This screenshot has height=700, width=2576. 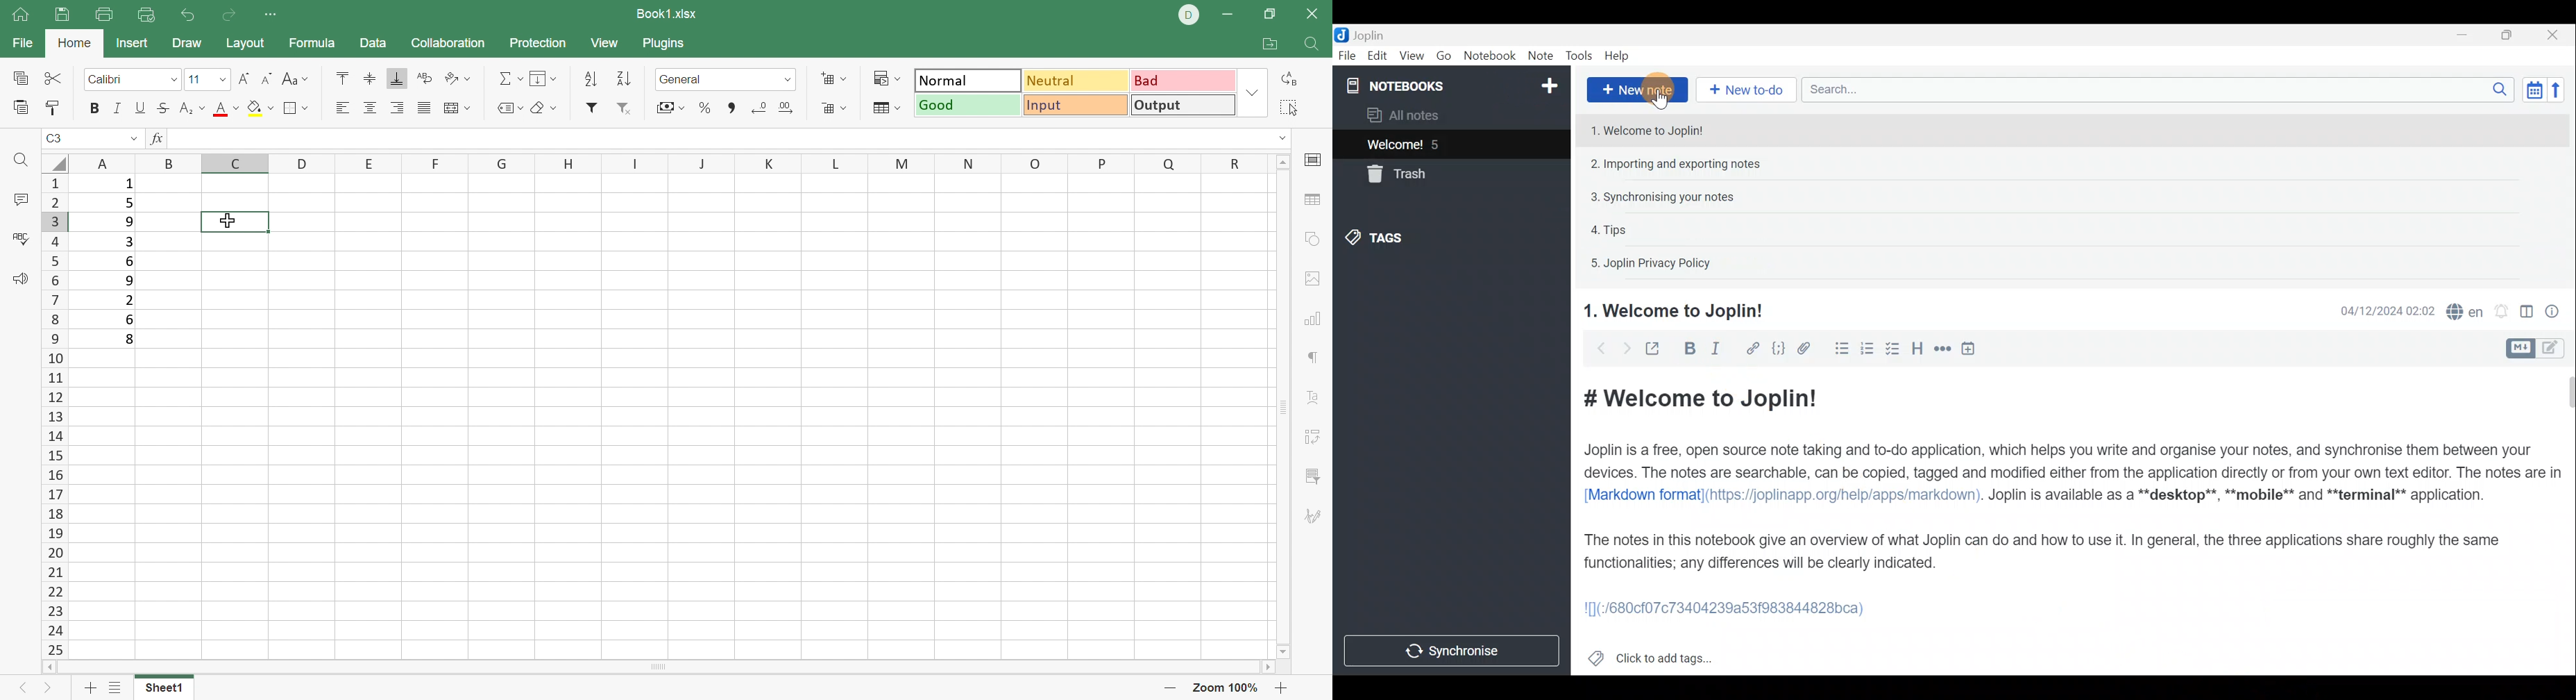 I want to click on Drop Down, so click(x=788, y=78).